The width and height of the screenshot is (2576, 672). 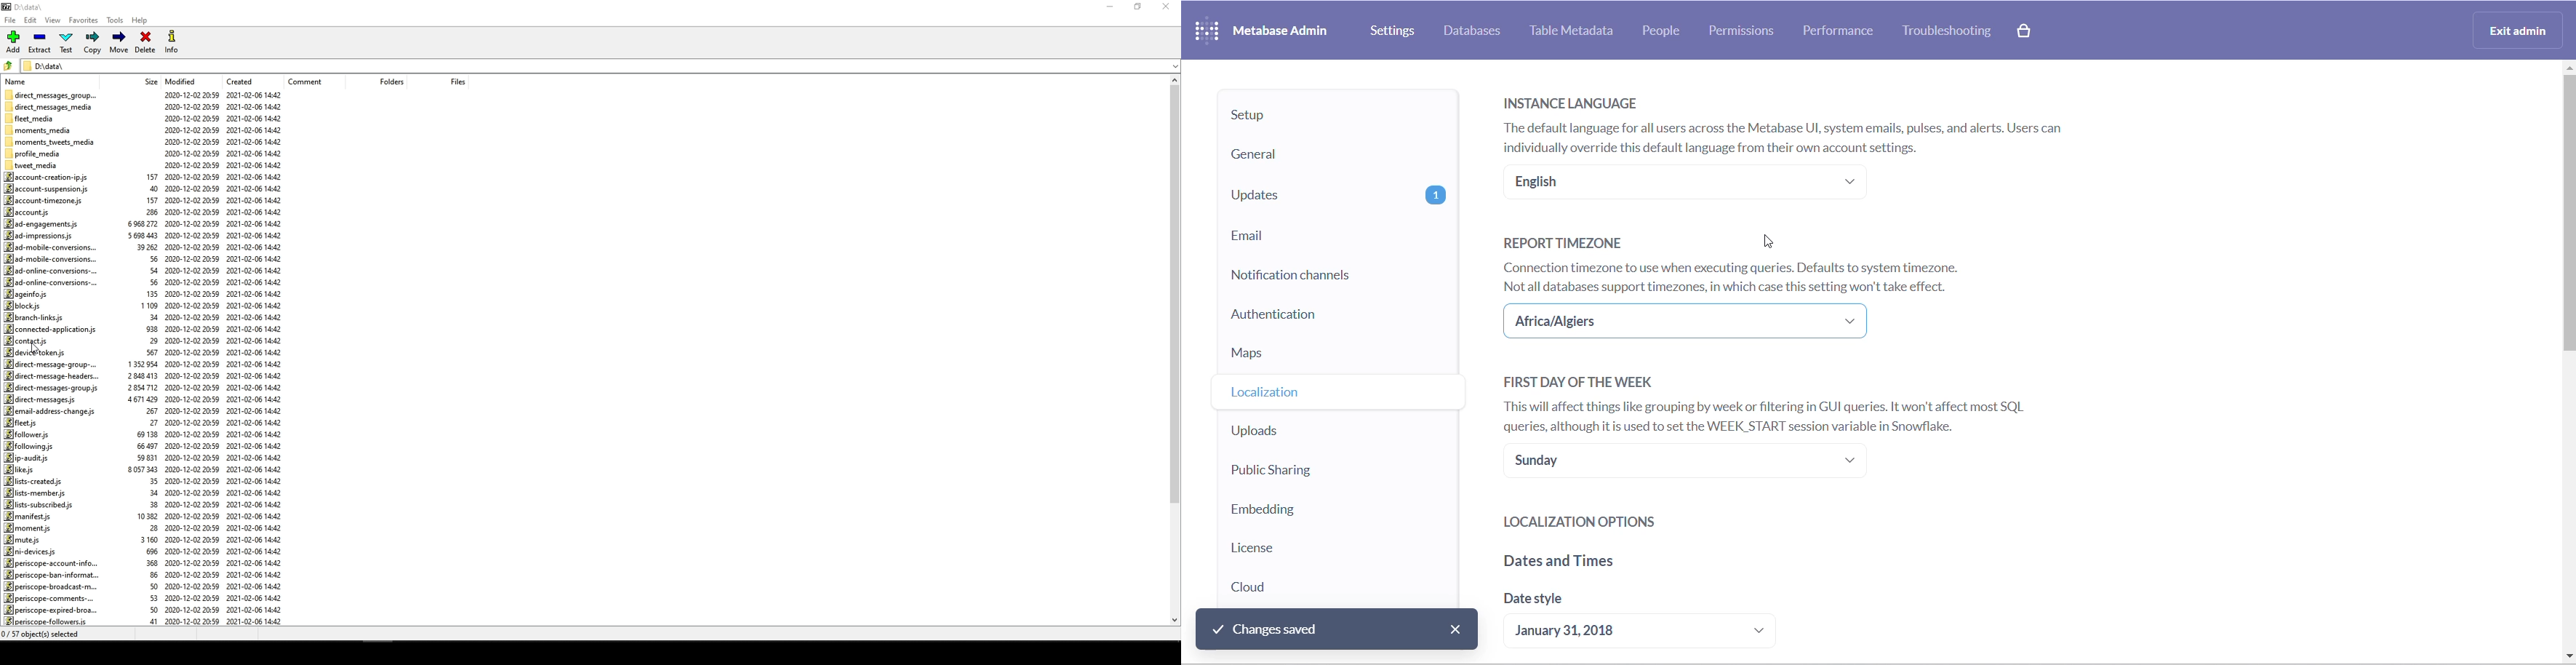 I want to click on INSTANCE LANGUAGE
The default language for all users across the Metabase UI, system emails, pulses, and alerts. Users can
individually override this default language from their own account settings., so click(x=1796, y=122).